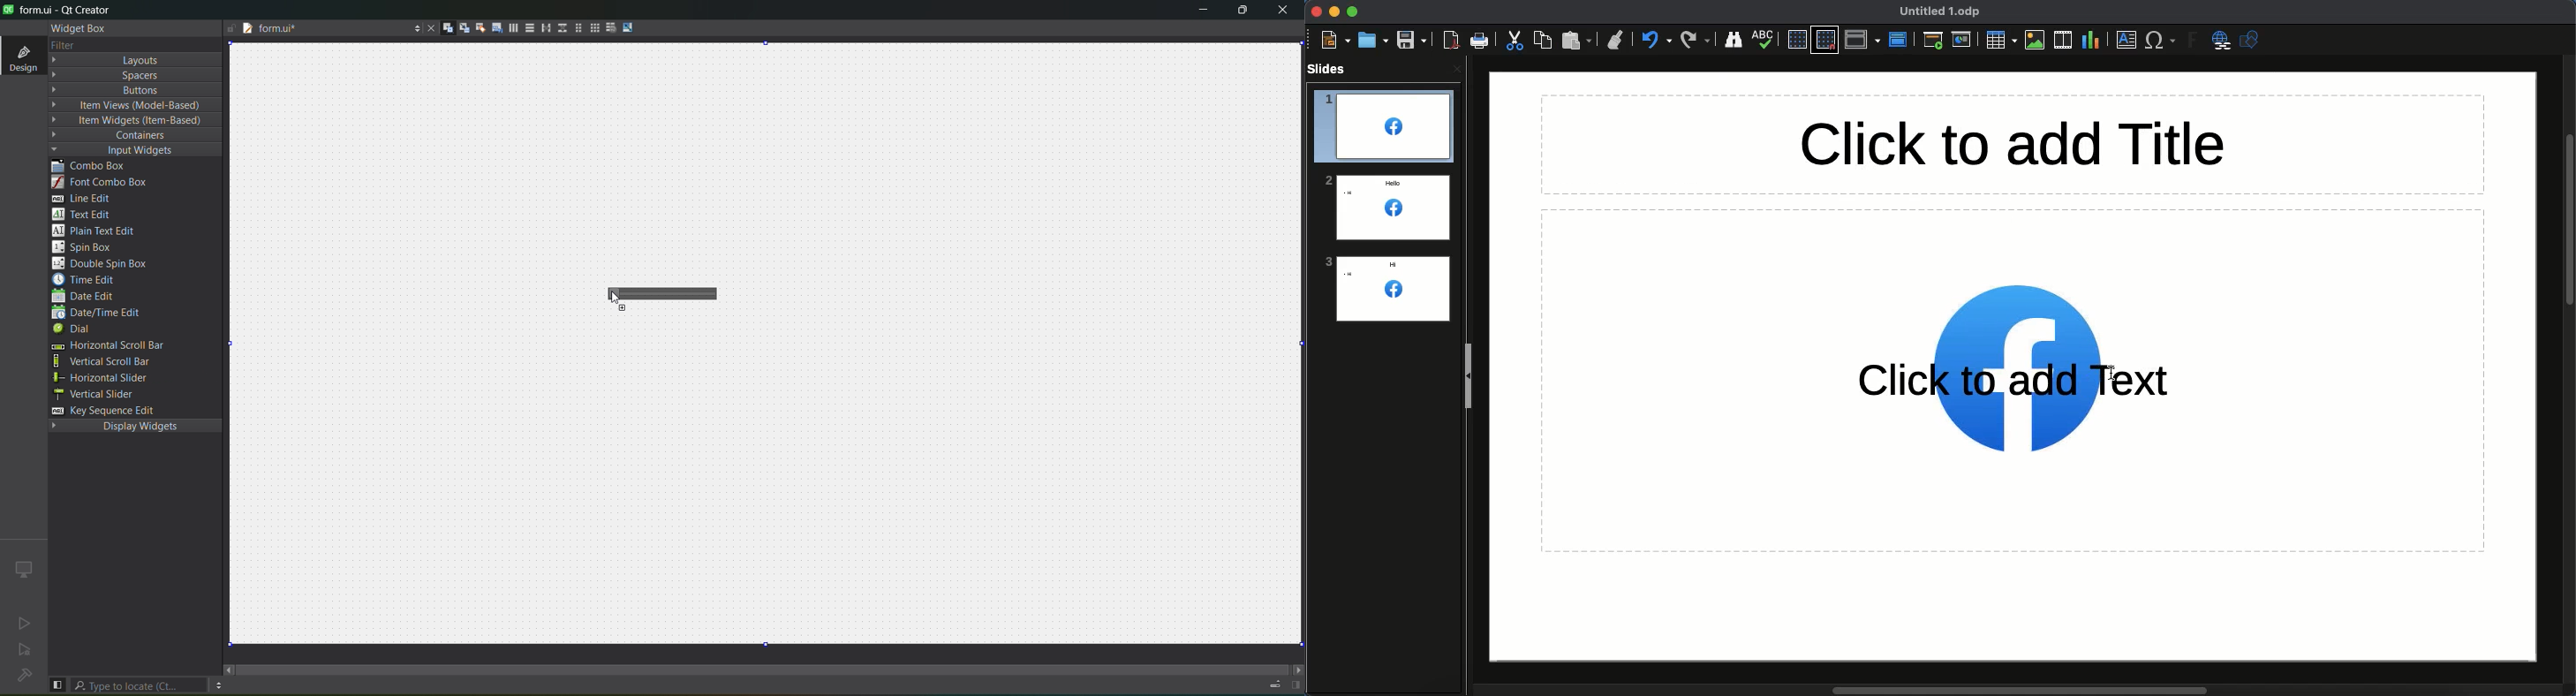 The image size is (2576, 700). I want to click on Display grid, so click(1797, 40).